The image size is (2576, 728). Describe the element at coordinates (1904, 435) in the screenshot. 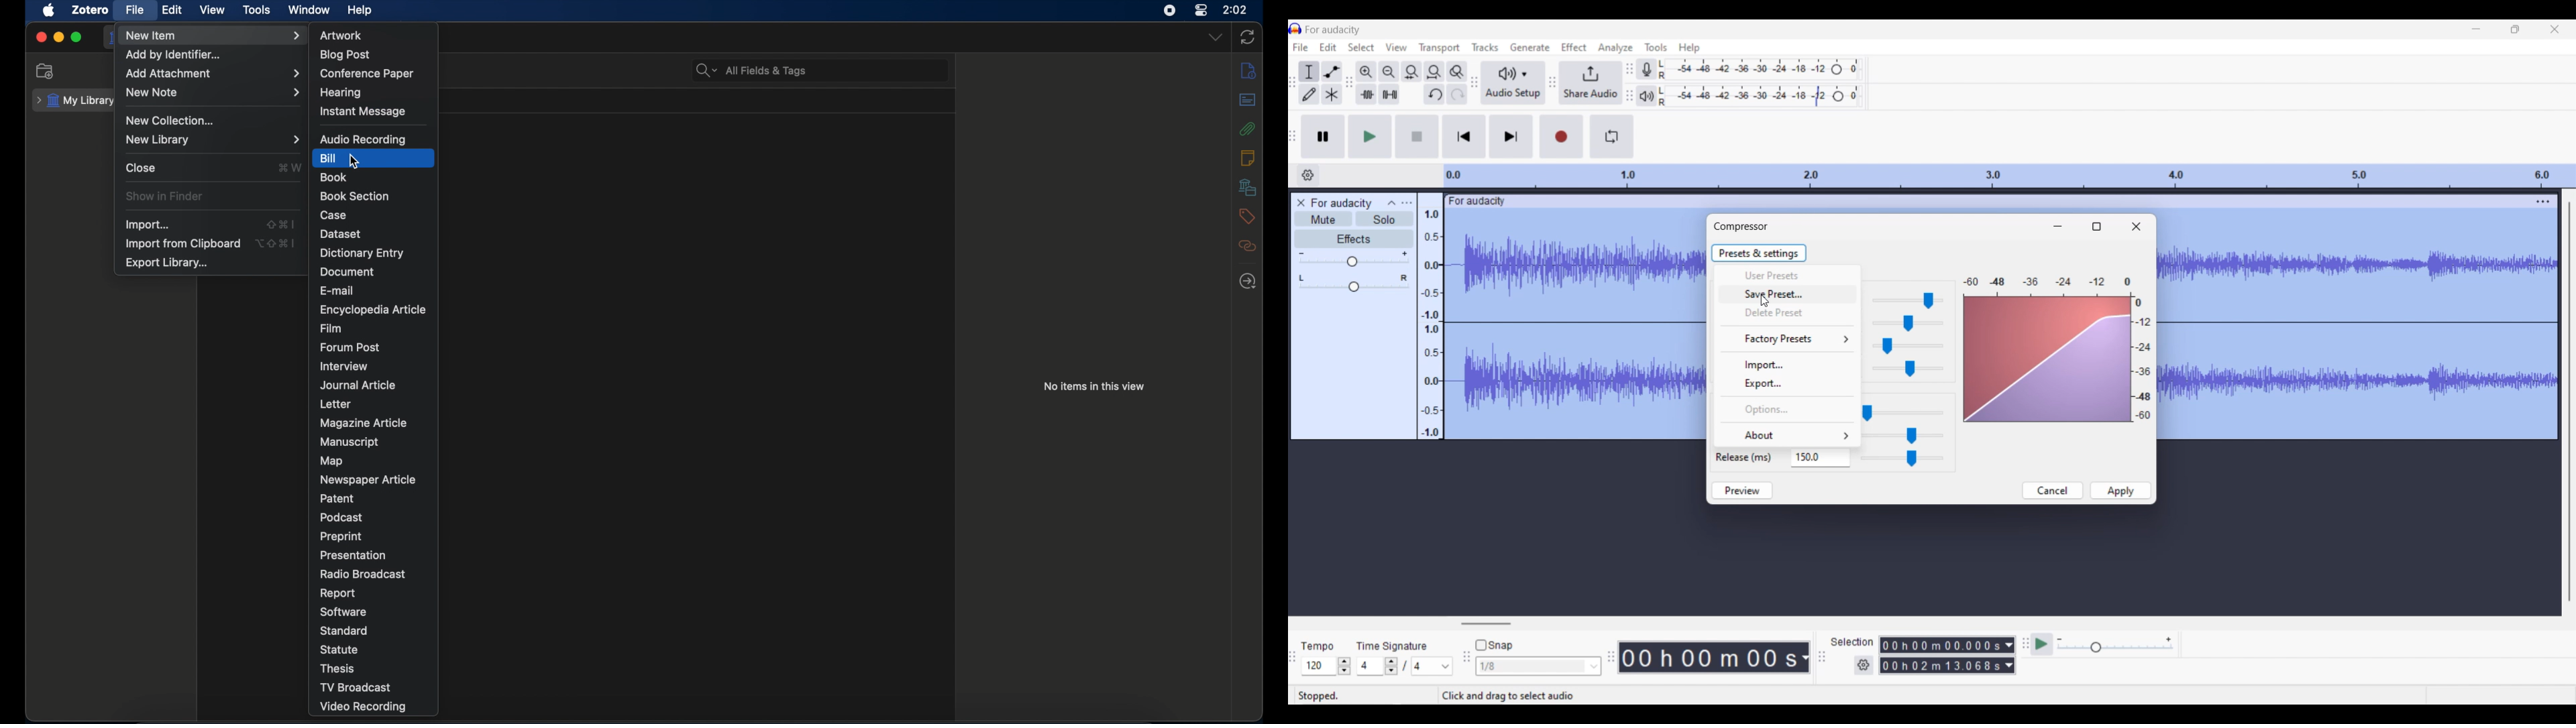

I see `Attack slider` at that location.